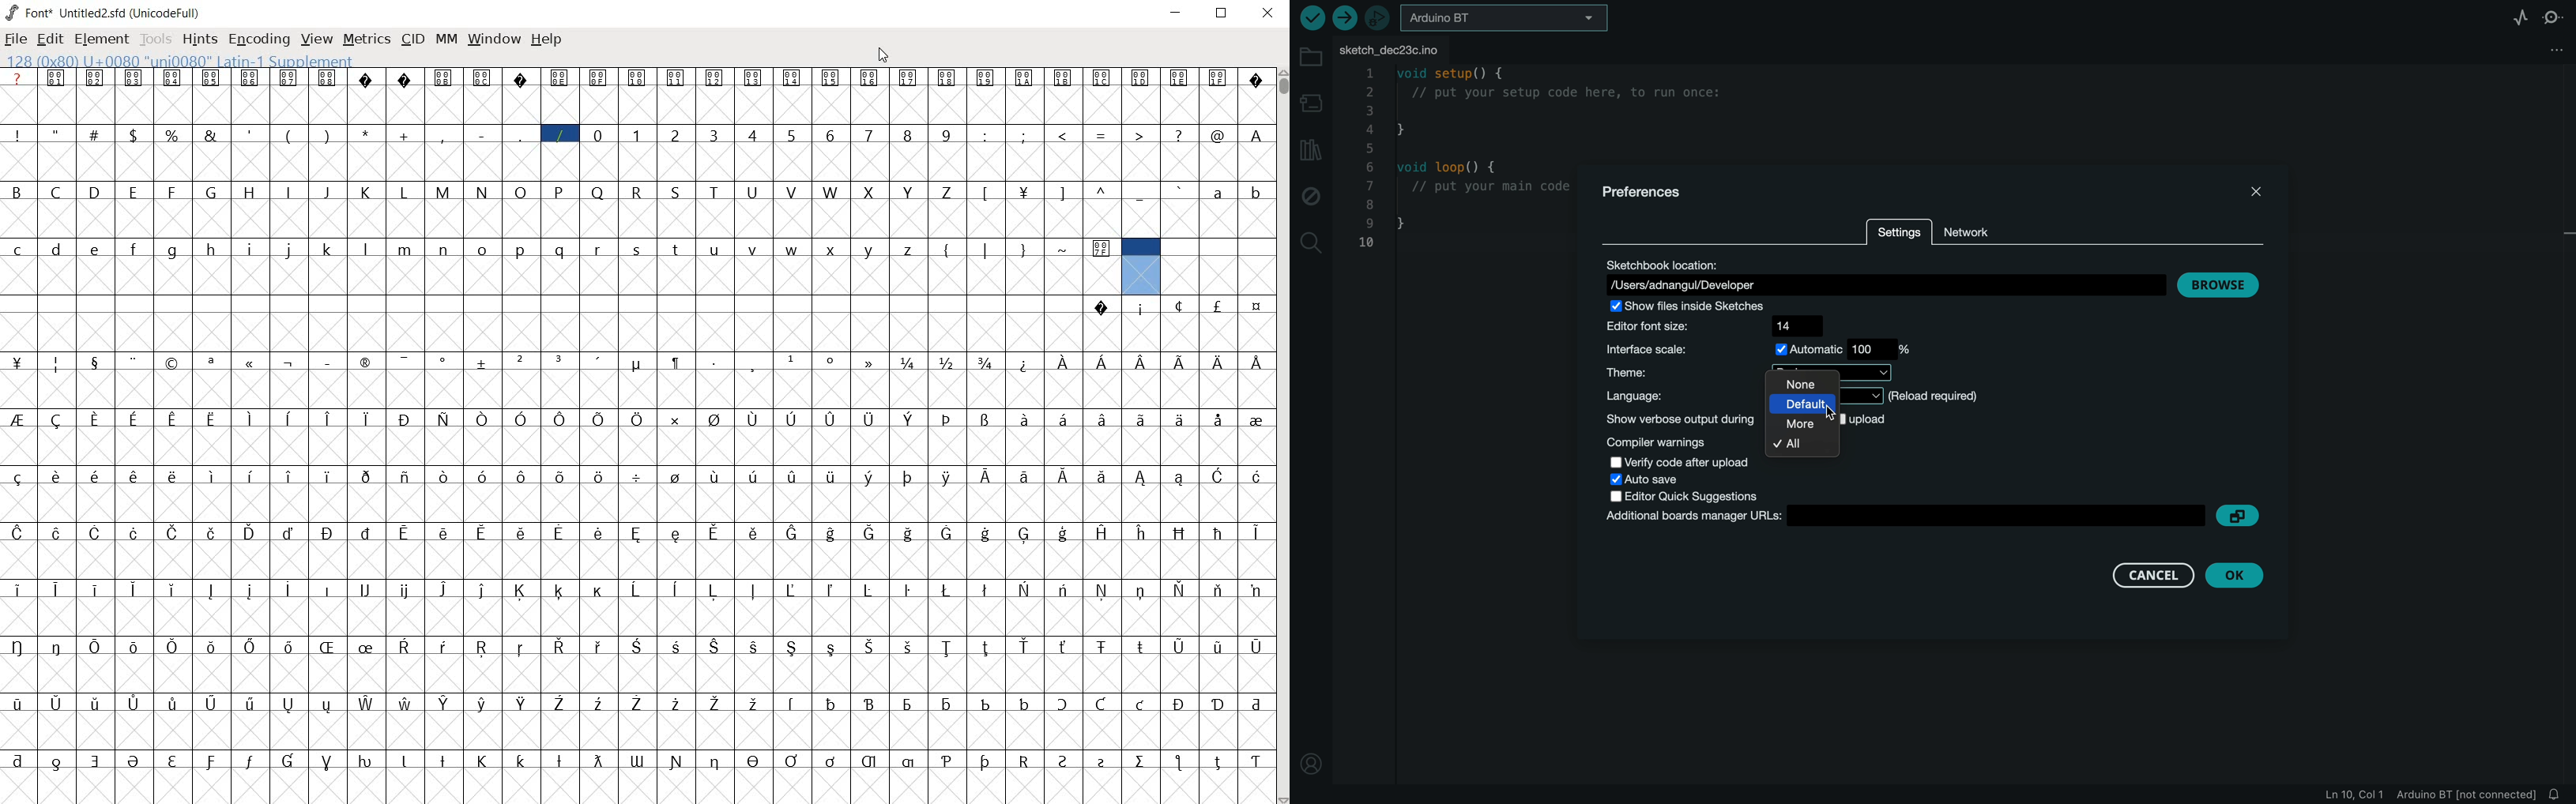  I want to click on Symbol, so click(638, 77).